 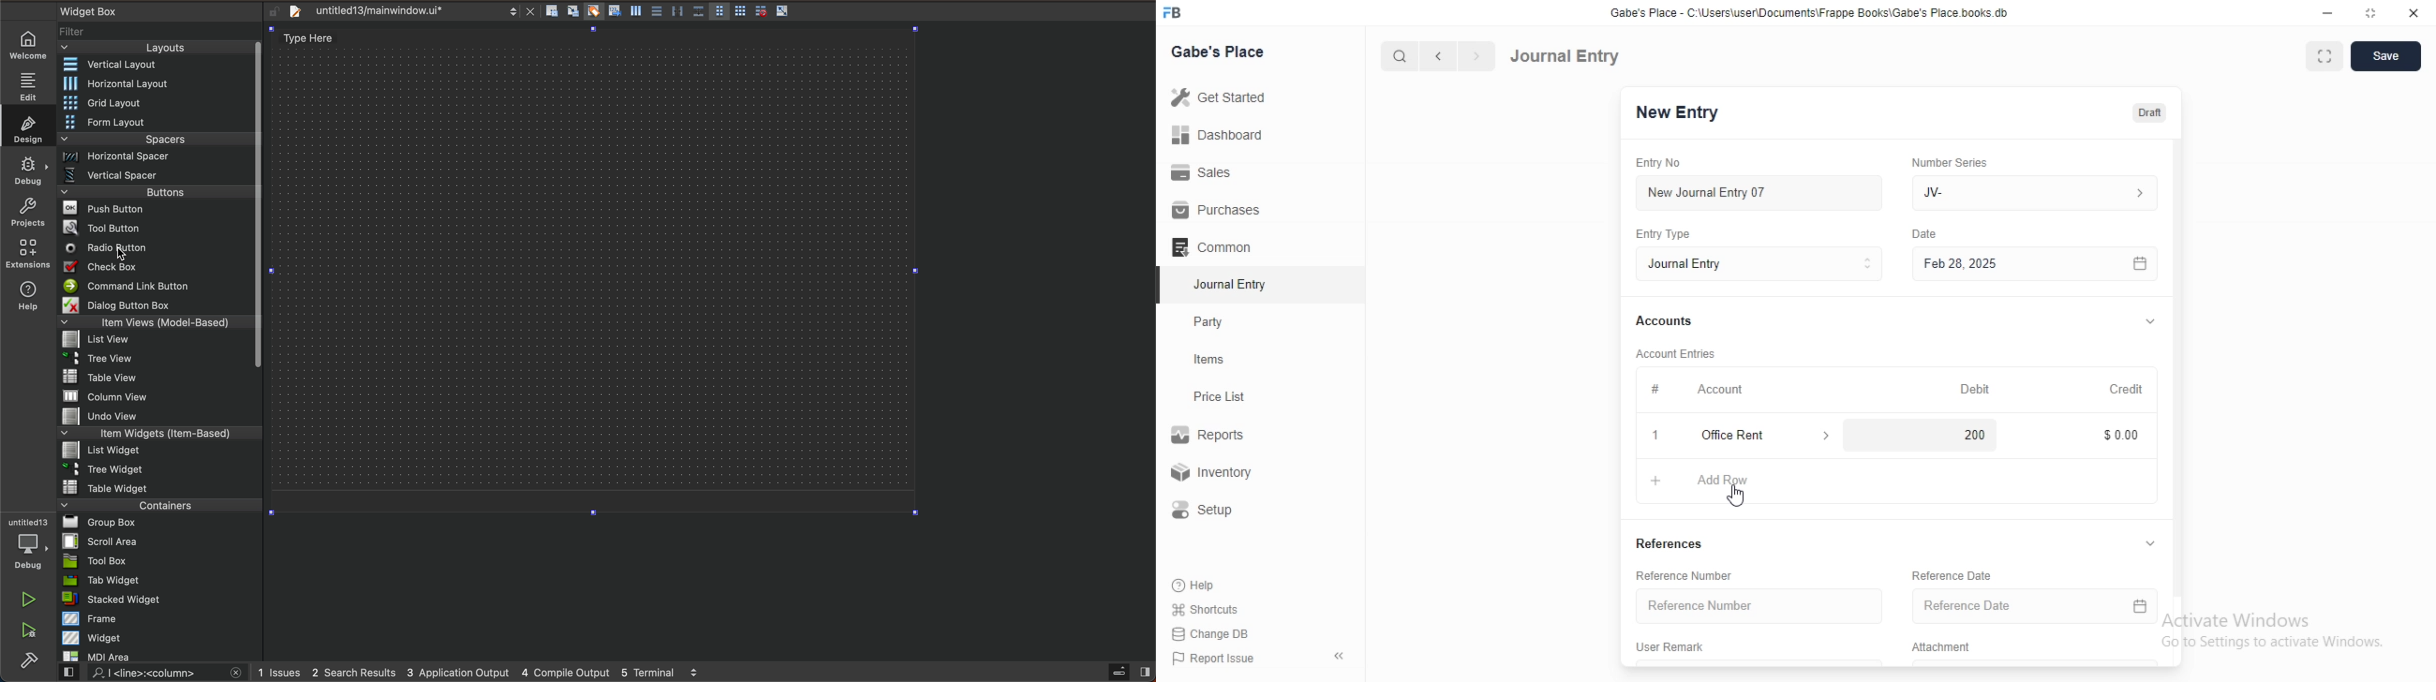 What do you see at coordinates (1694, 390) in the screenshot?
I see `# Account` at bounding box center [1694, 390].